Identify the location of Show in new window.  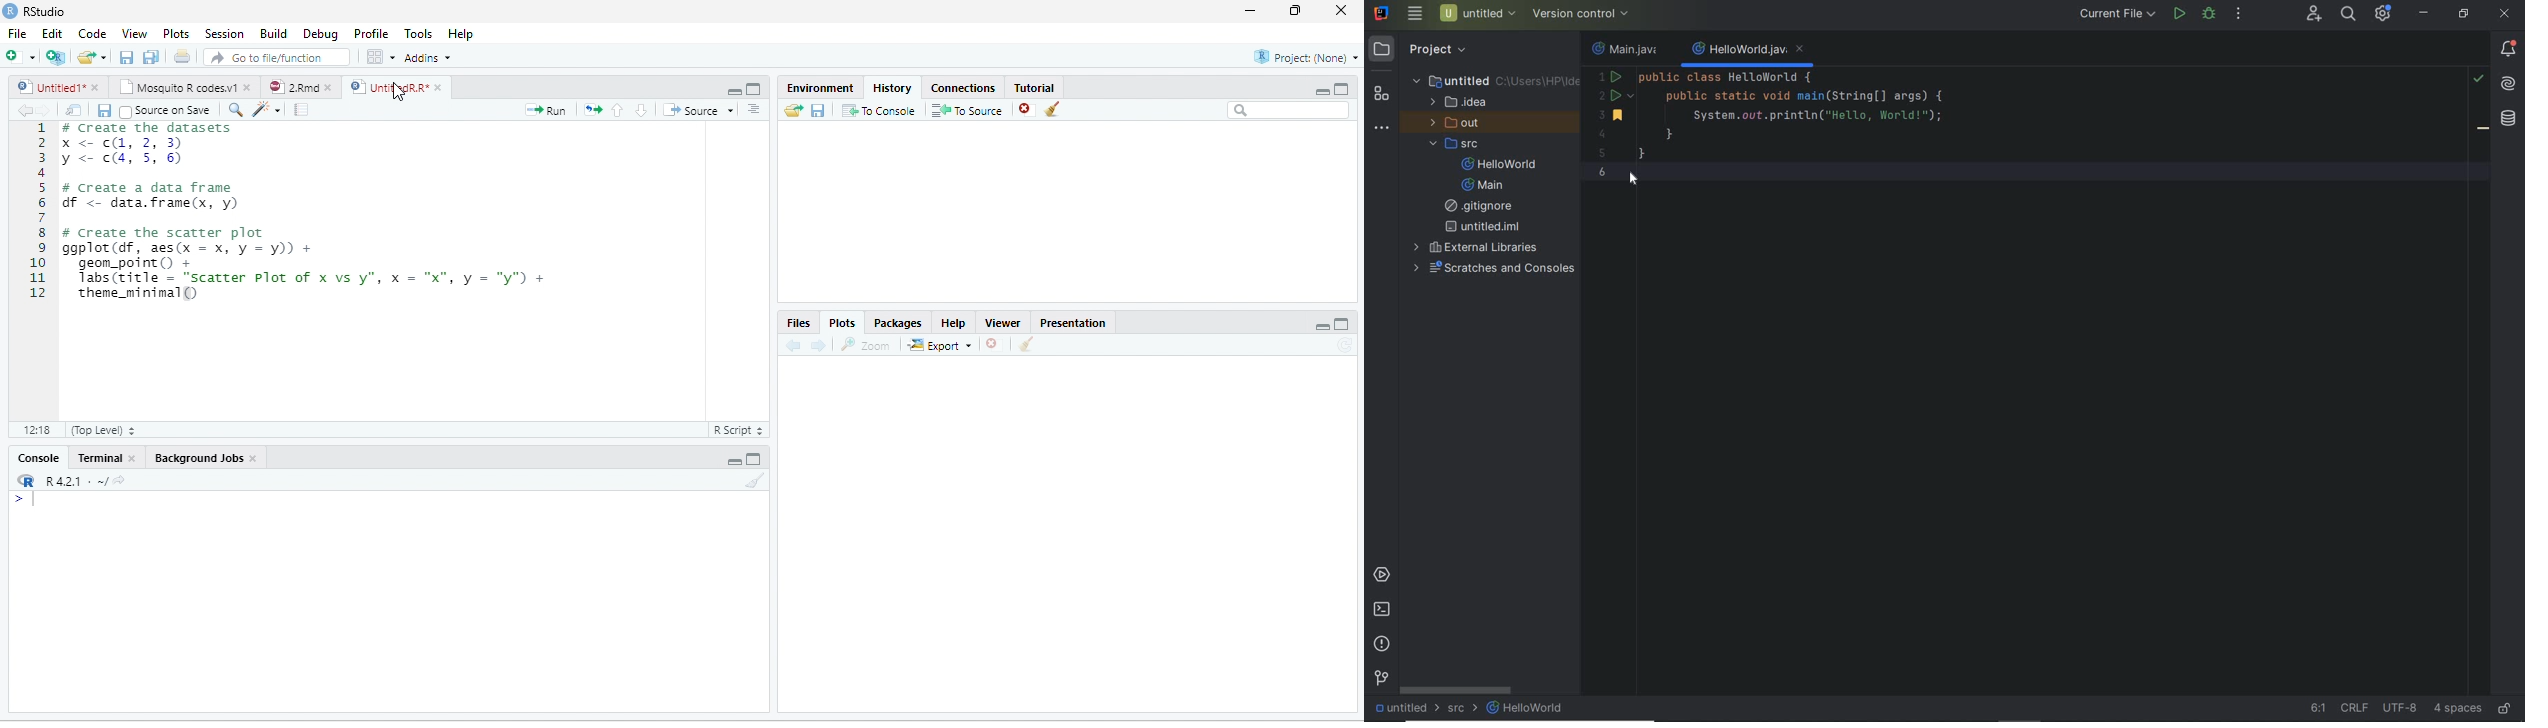
(75, 111).